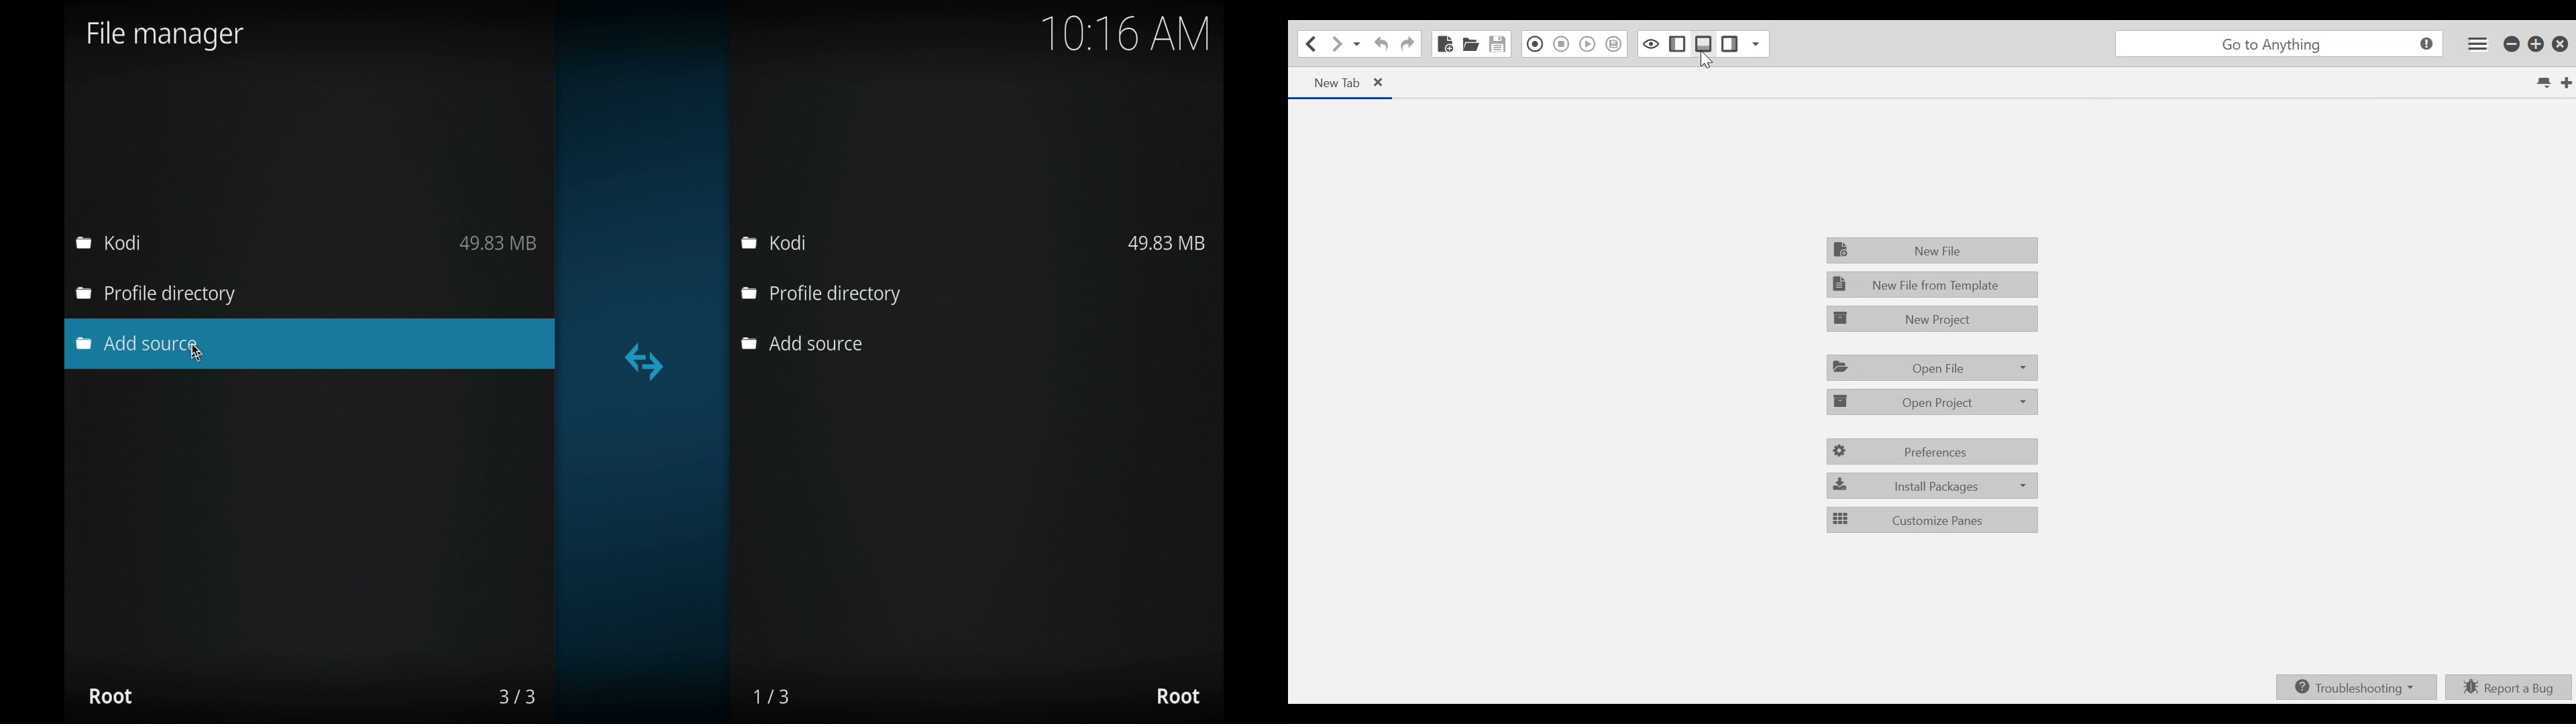  I want to click on root, so click(1178, 697).